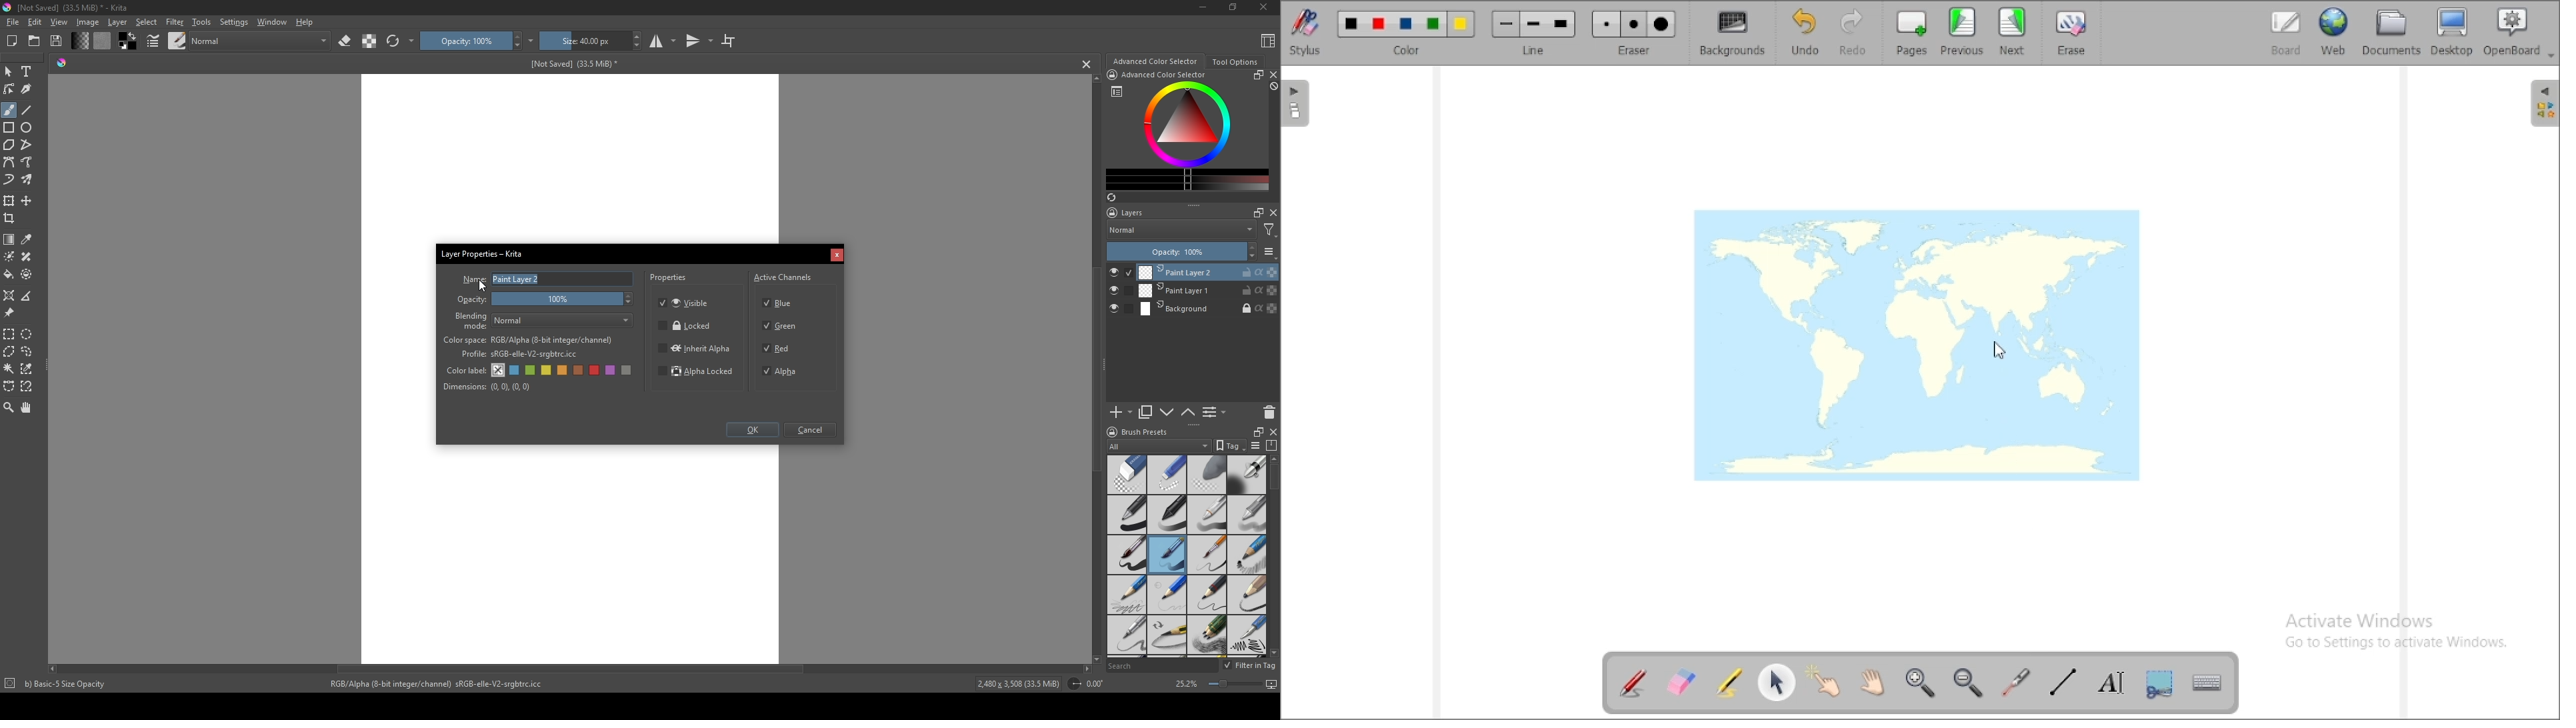  I want to click on color, so click(126, 41).